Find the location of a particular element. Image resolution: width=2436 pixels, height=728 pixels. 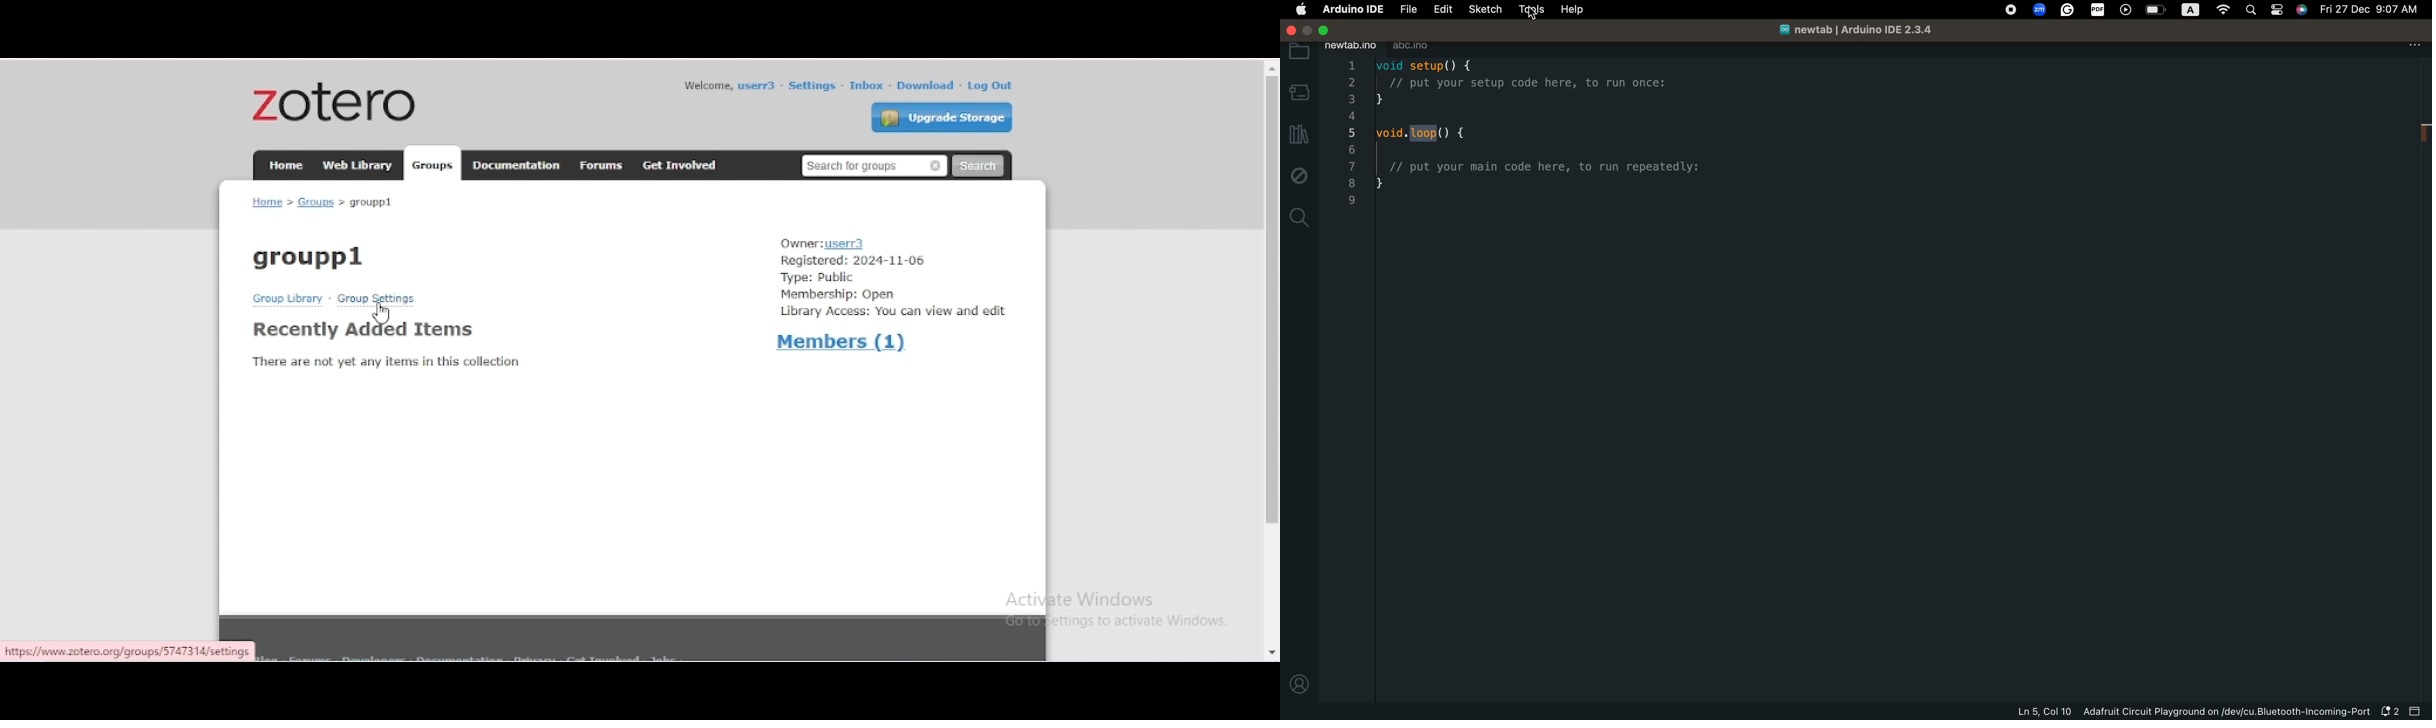

membership is located at coordinates (838, 295).